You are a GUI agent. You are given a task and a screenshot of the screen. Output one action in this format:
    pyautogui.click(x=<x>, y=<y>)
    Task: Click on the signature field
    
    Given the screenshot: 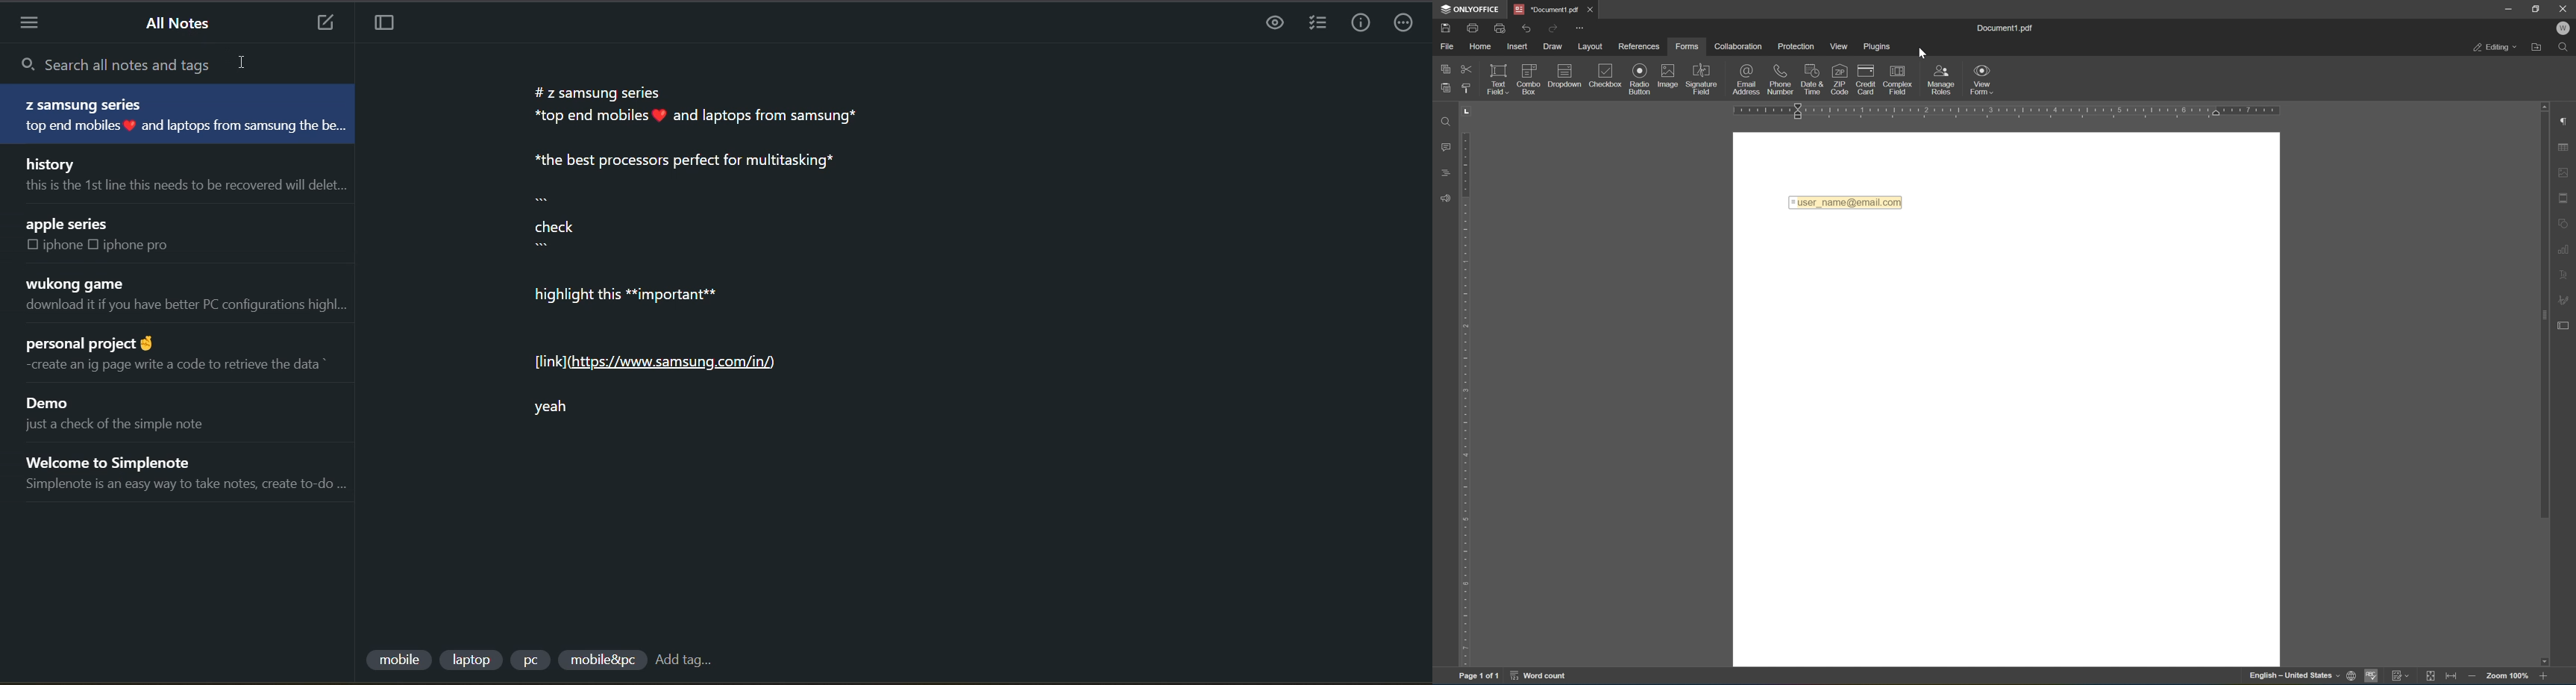 What is the action you would take?
    pyautogui.click(x=1704, y=79)
    